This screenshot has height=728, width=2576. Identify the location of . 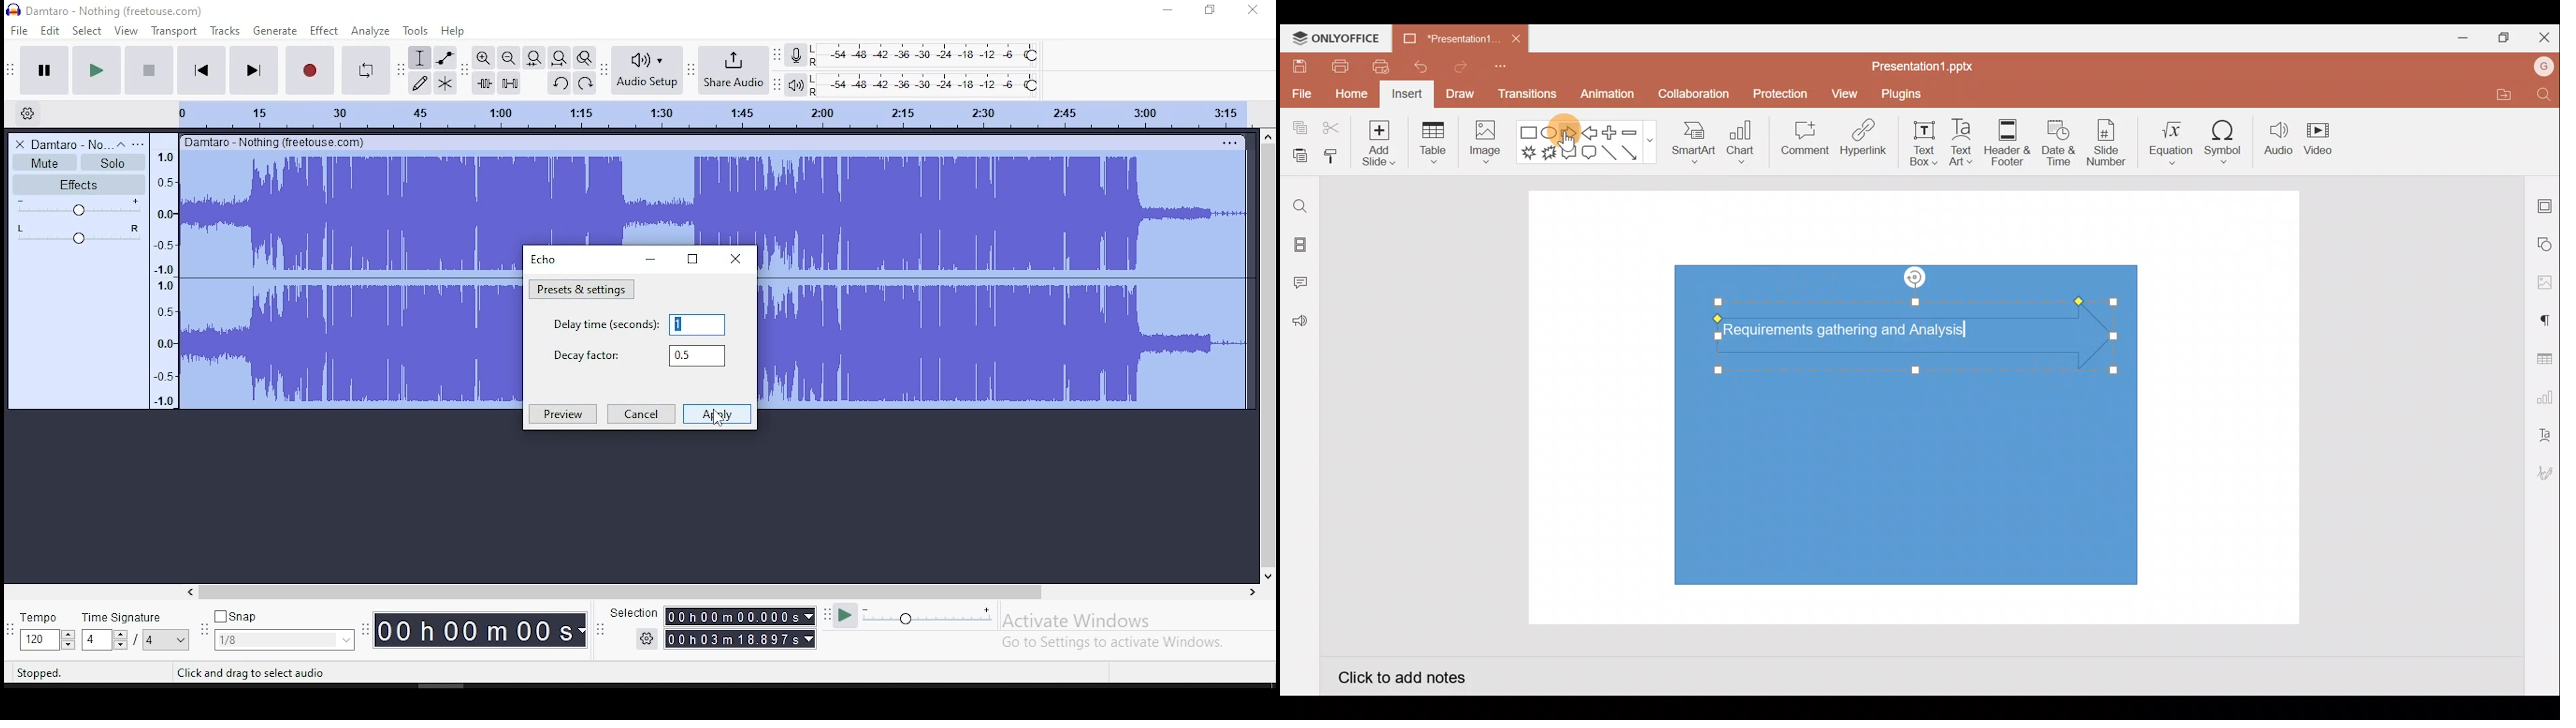
(775, 55).